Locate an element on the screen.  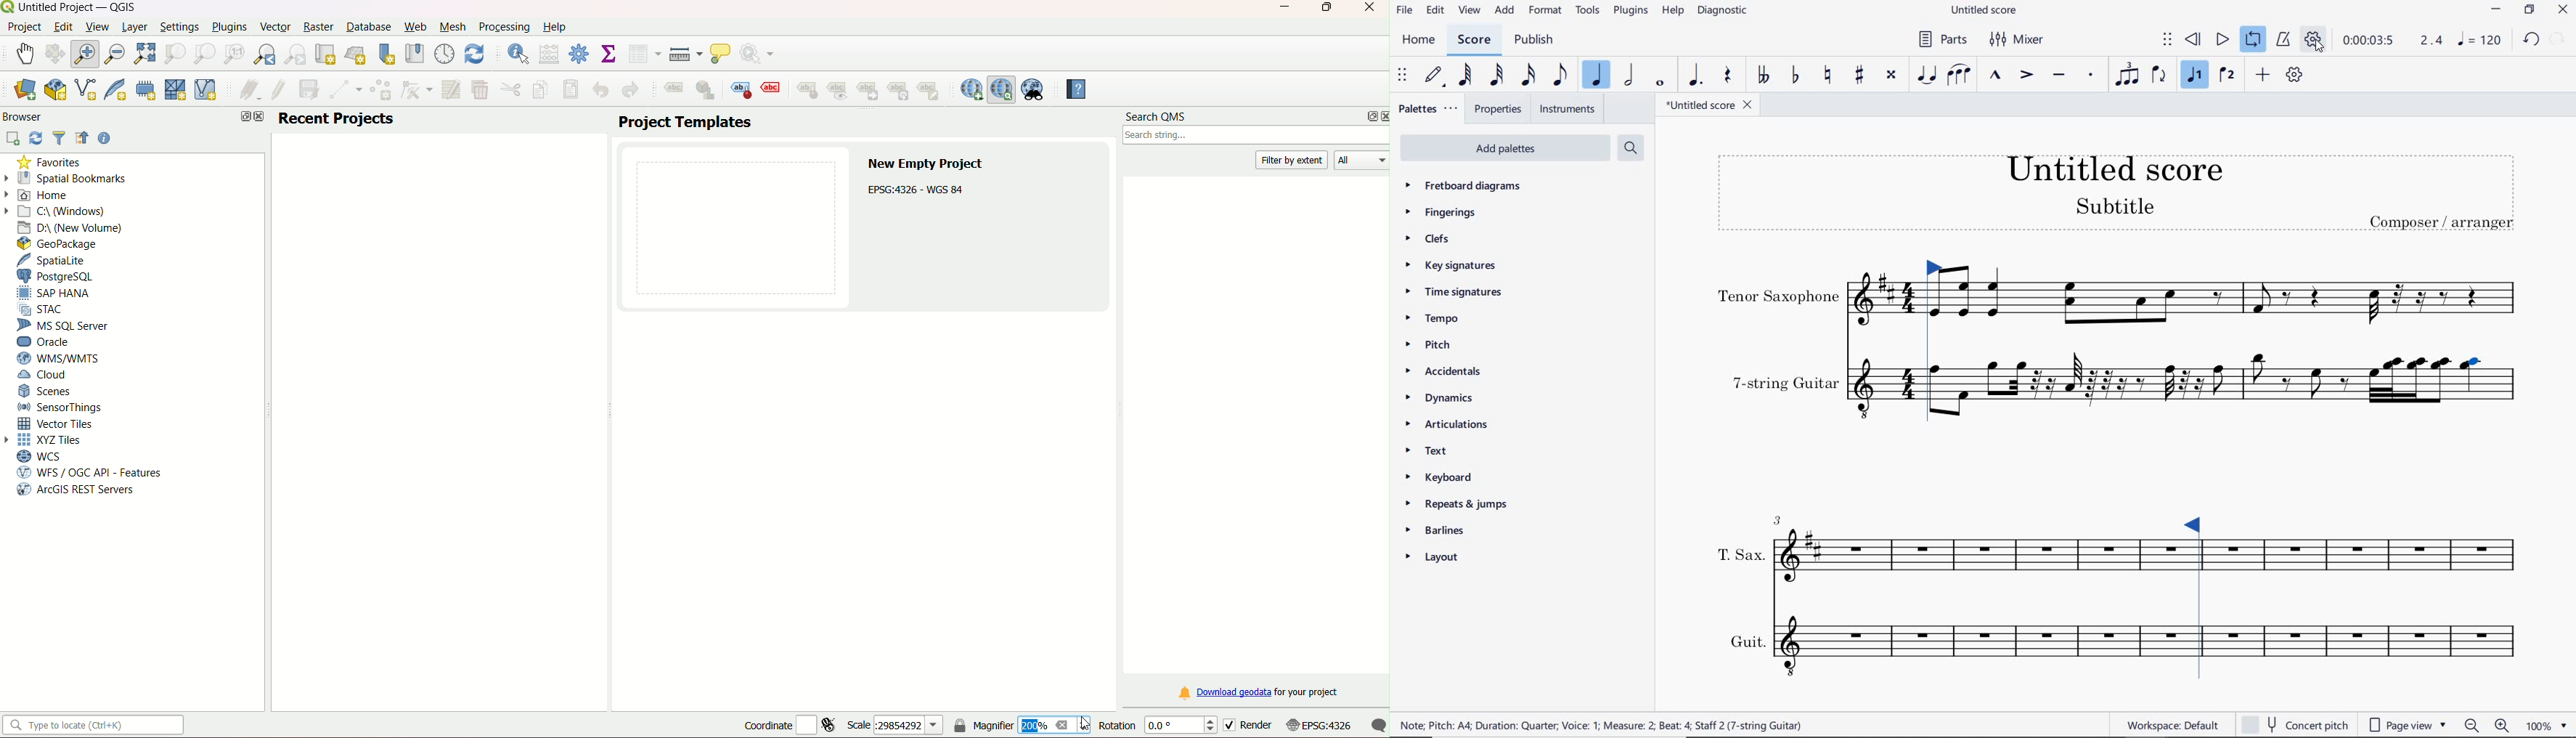
HALF NOTE is located at coordinates (1627, 76).